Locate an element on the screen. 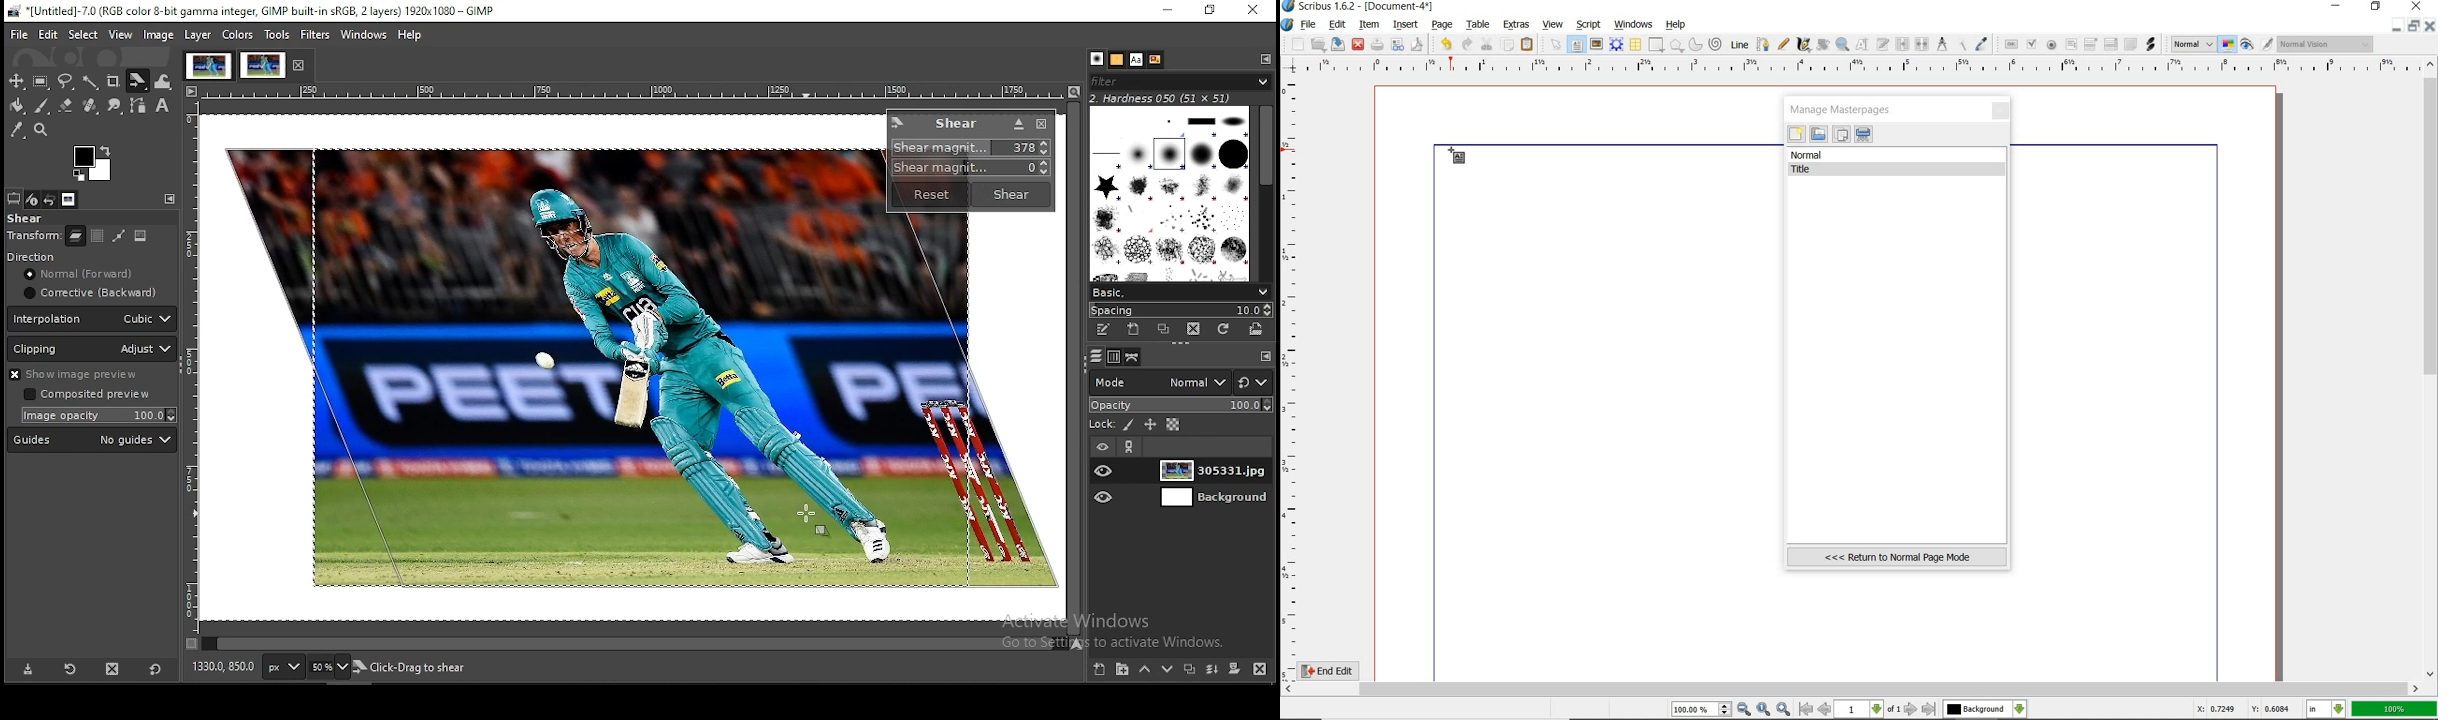 The width and height of the screenshot is (2464, 728). link annotation is located at coordinates (2151, 43).